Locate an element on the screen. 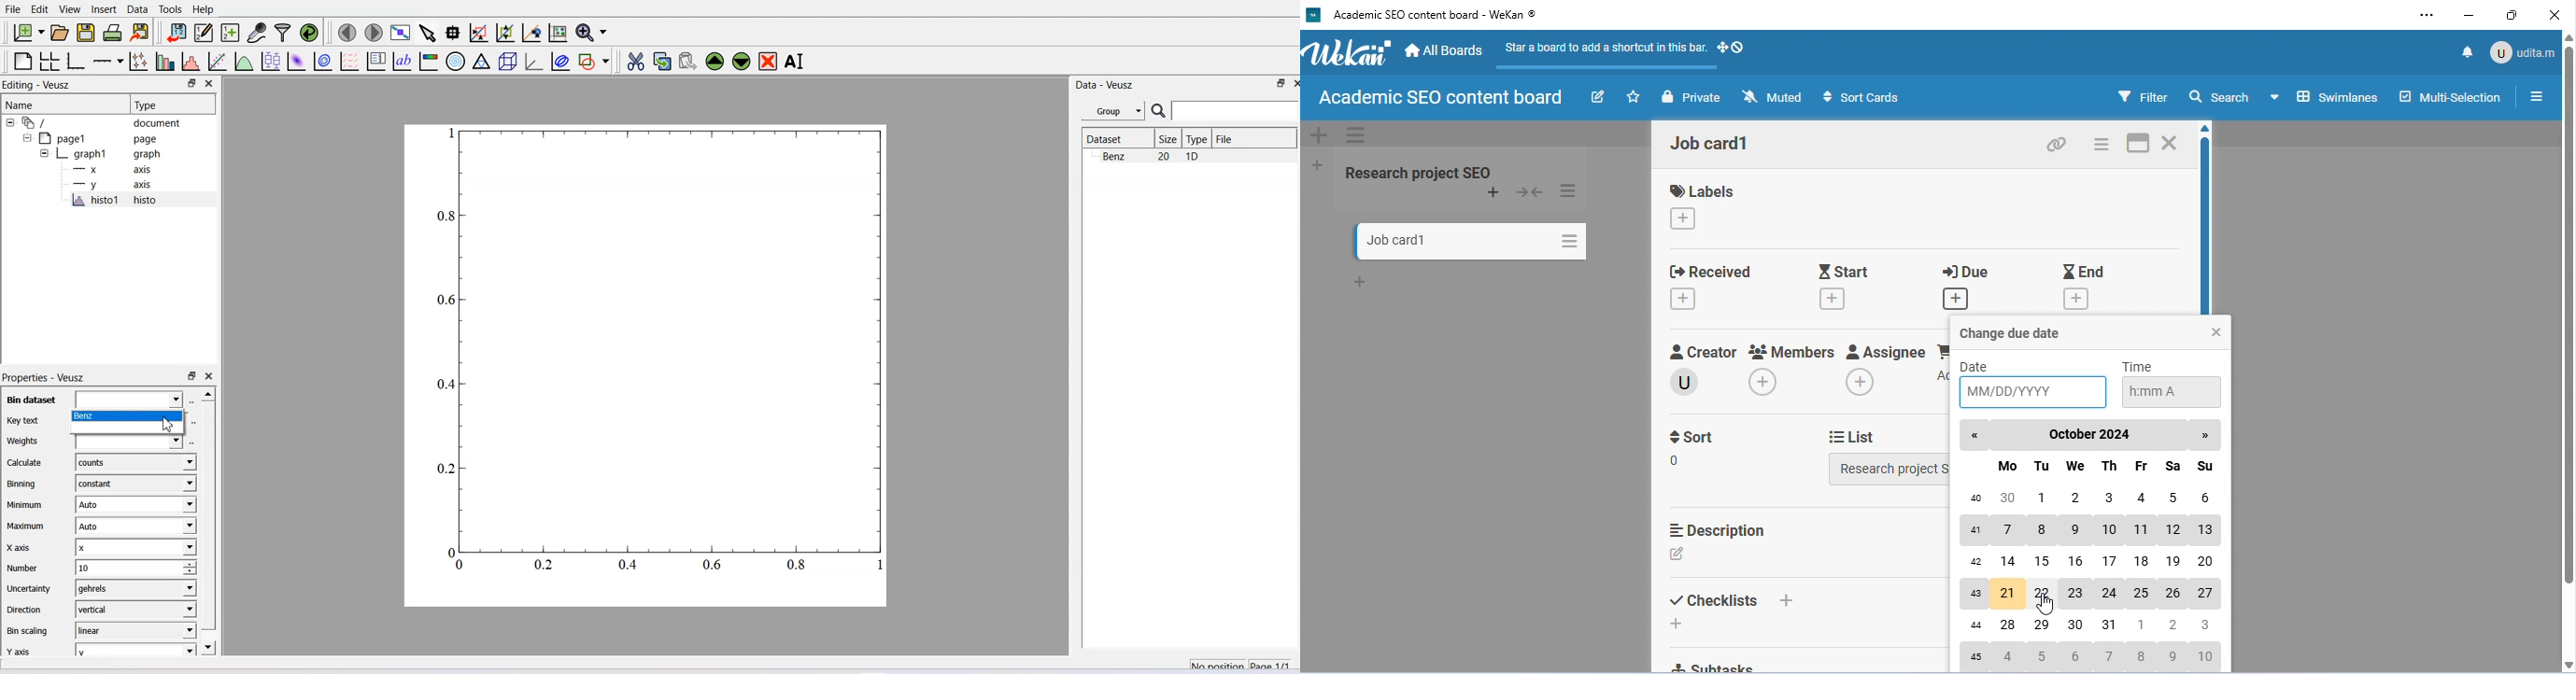 The width and height of the screenshot is (2576, 700). Collapse is located at coordinates (29, 138).